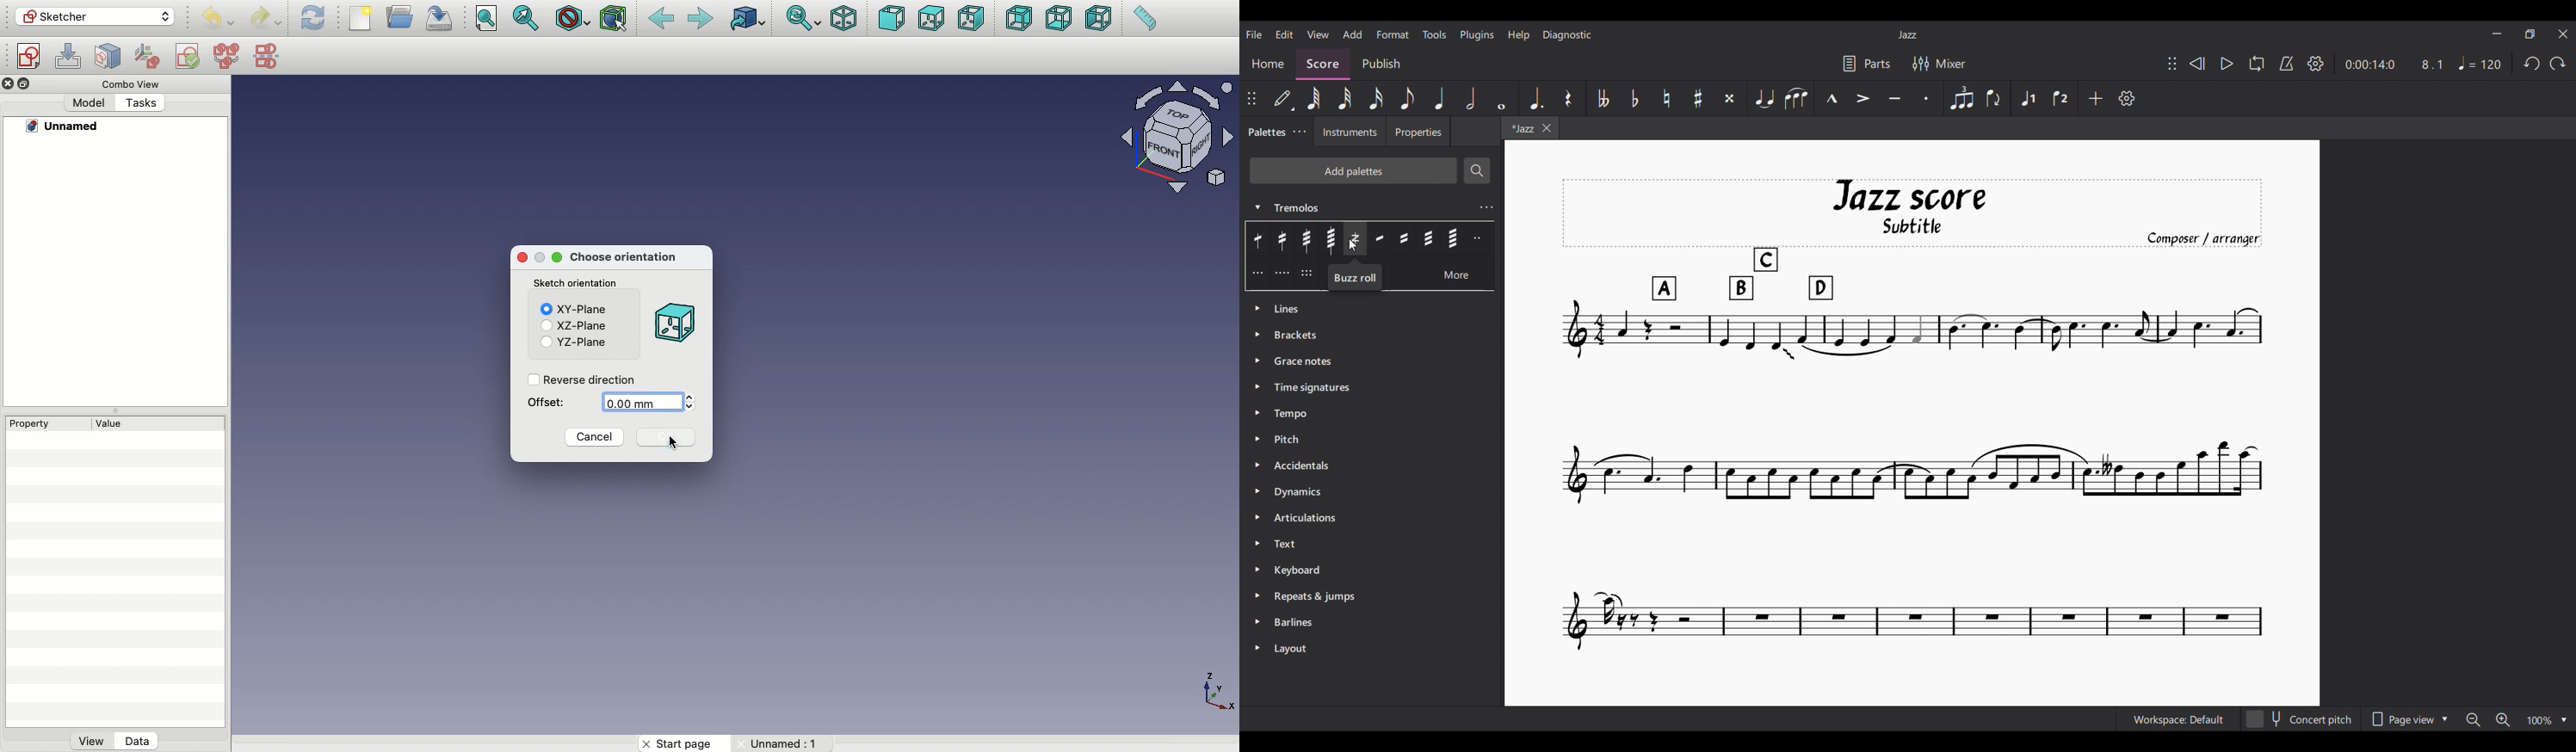 The image size is (2576, 756). I want to click on Change position, so click(1251, 98).